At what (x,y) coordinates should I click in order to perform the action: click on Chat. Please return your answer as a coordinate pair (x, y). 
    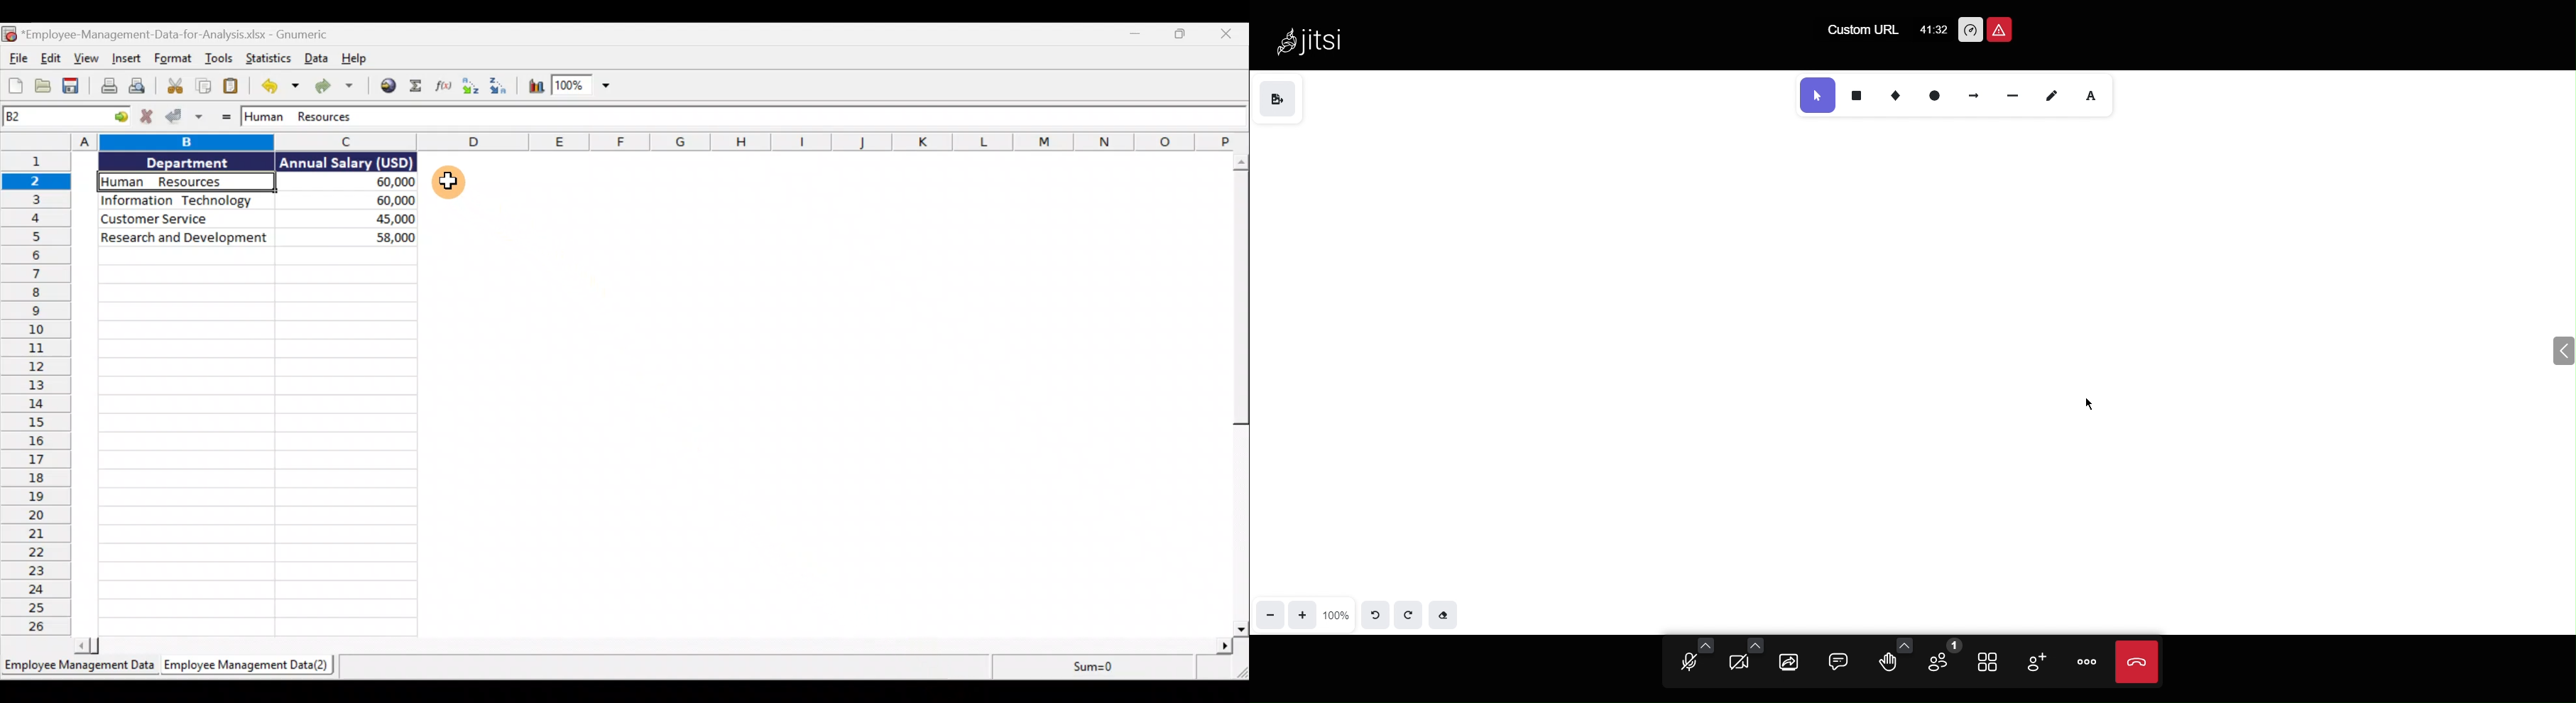
    Looking at the image, I should click on (1840, 660).